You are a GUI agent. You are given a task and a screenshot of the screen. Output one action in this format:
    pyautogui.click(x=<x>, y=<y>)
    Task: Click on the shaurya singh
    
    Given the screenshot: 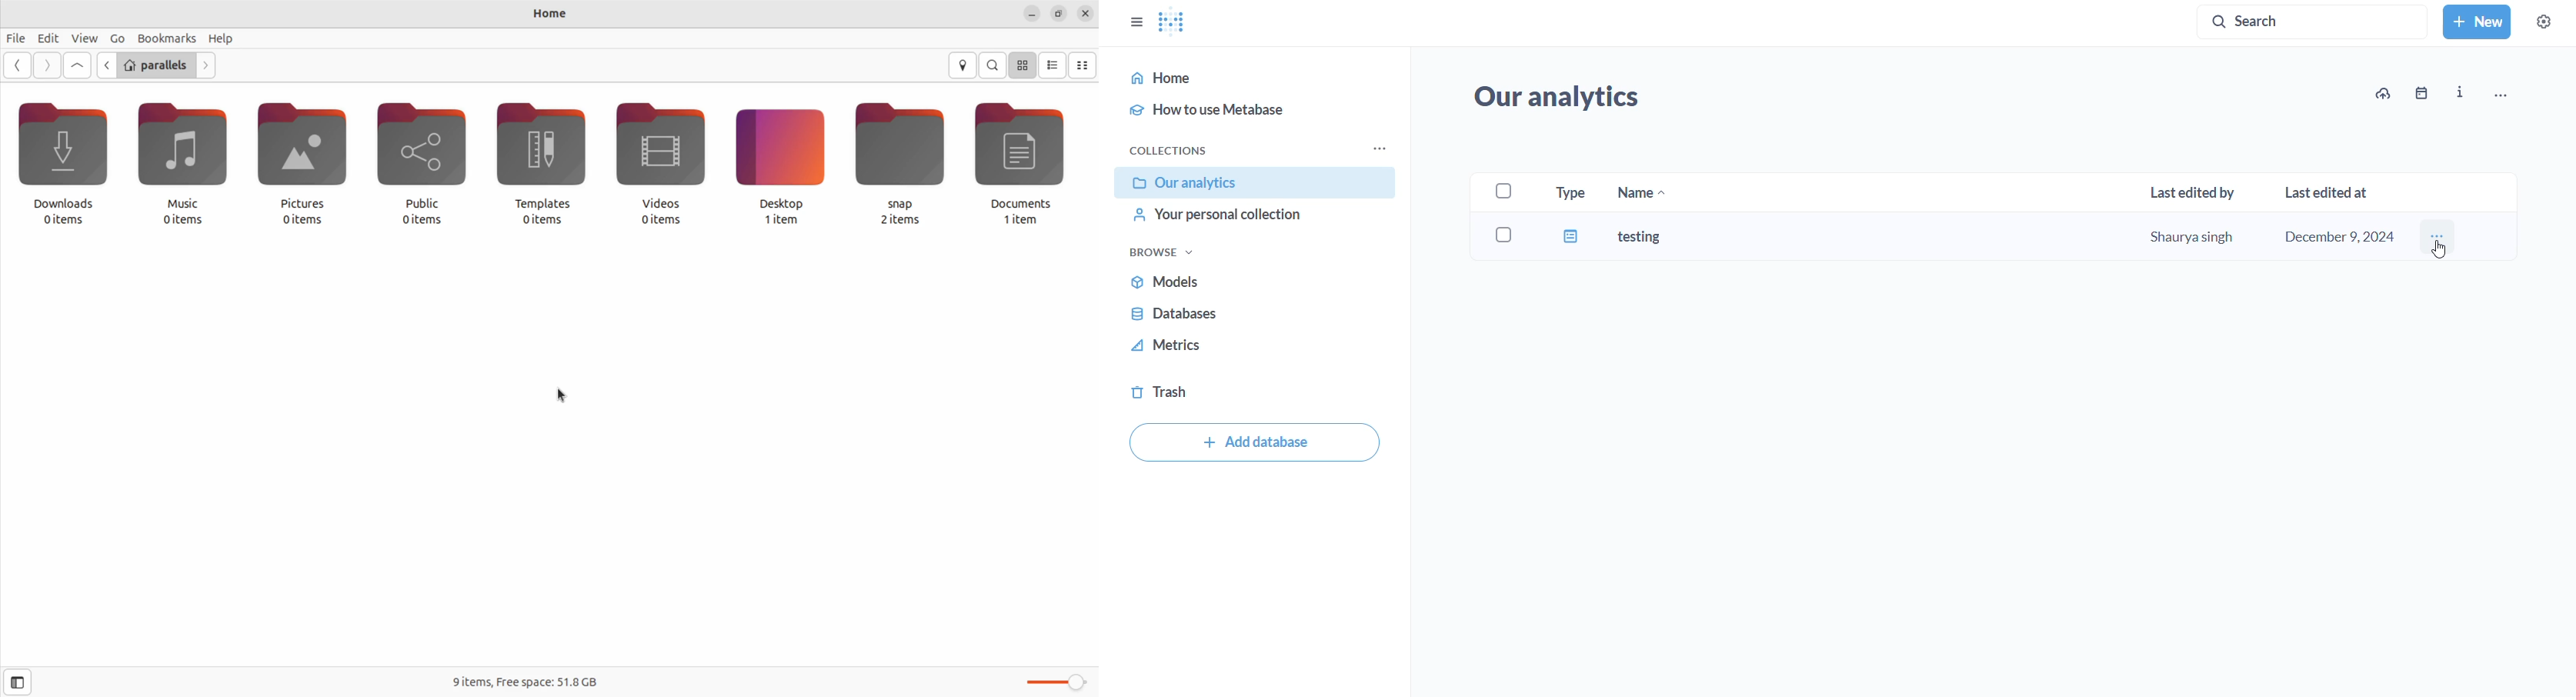 What is the action you would take?
    pyautogui.click(x=2186, y=238)
    